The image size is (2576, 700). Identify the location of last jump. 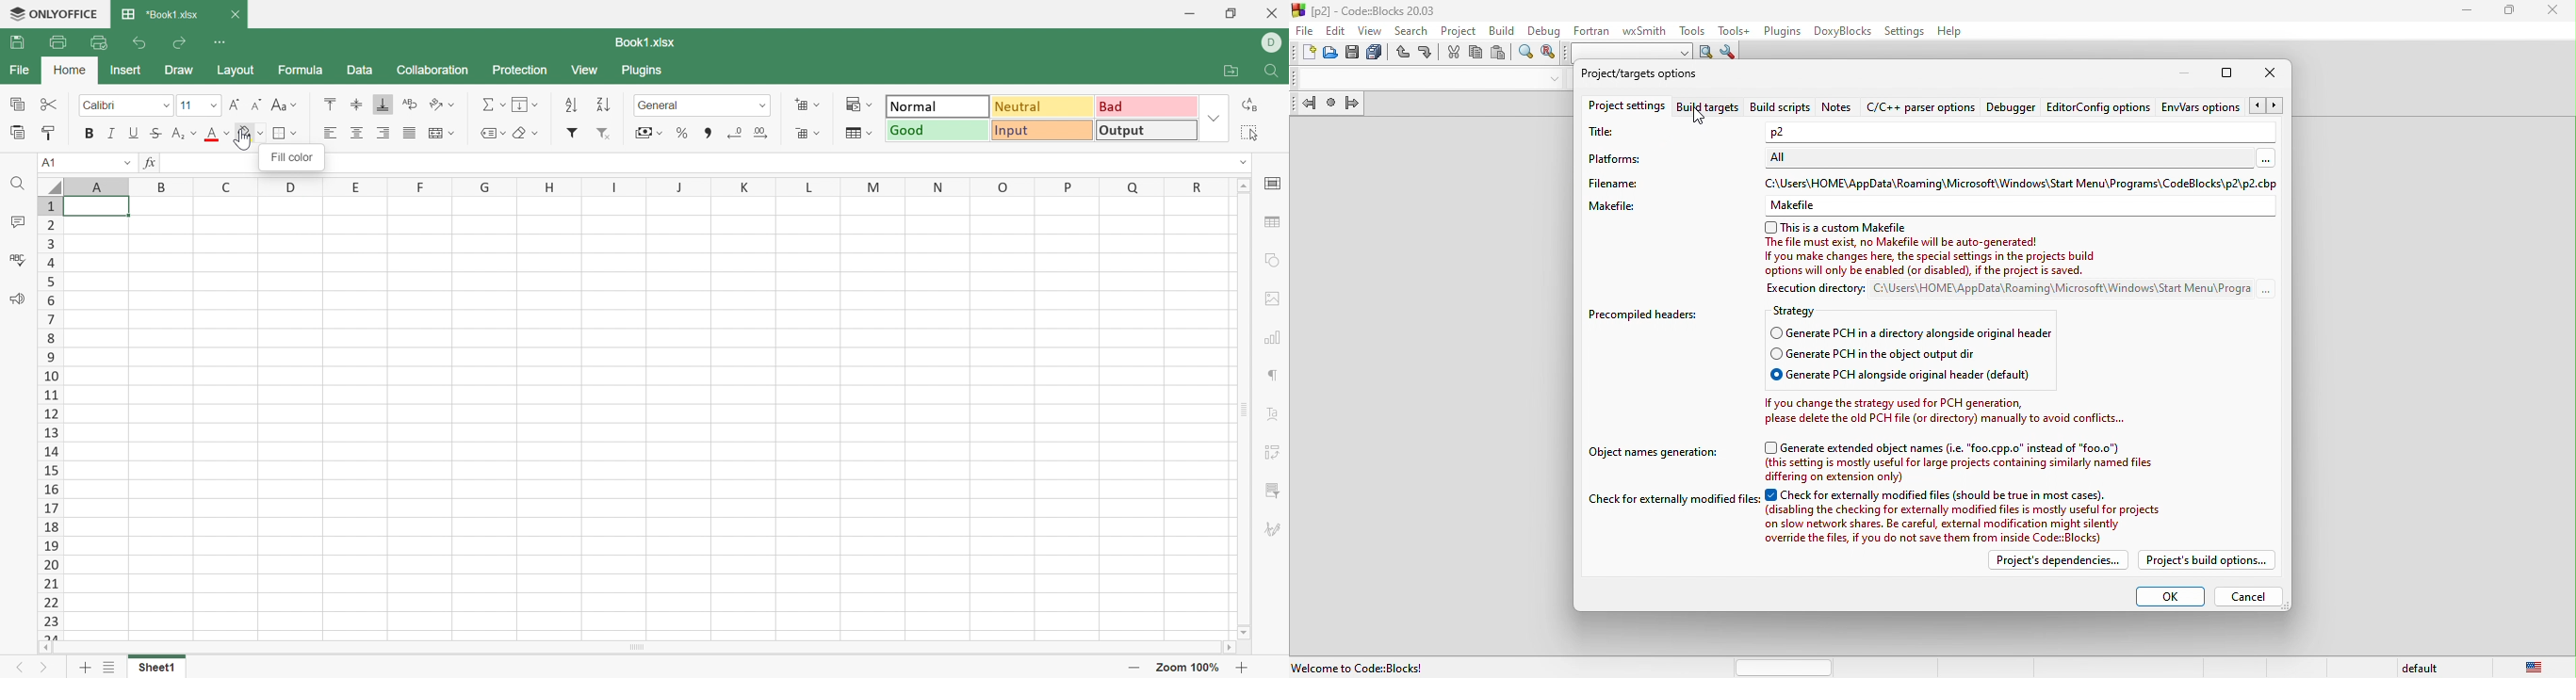
(1330, 105).